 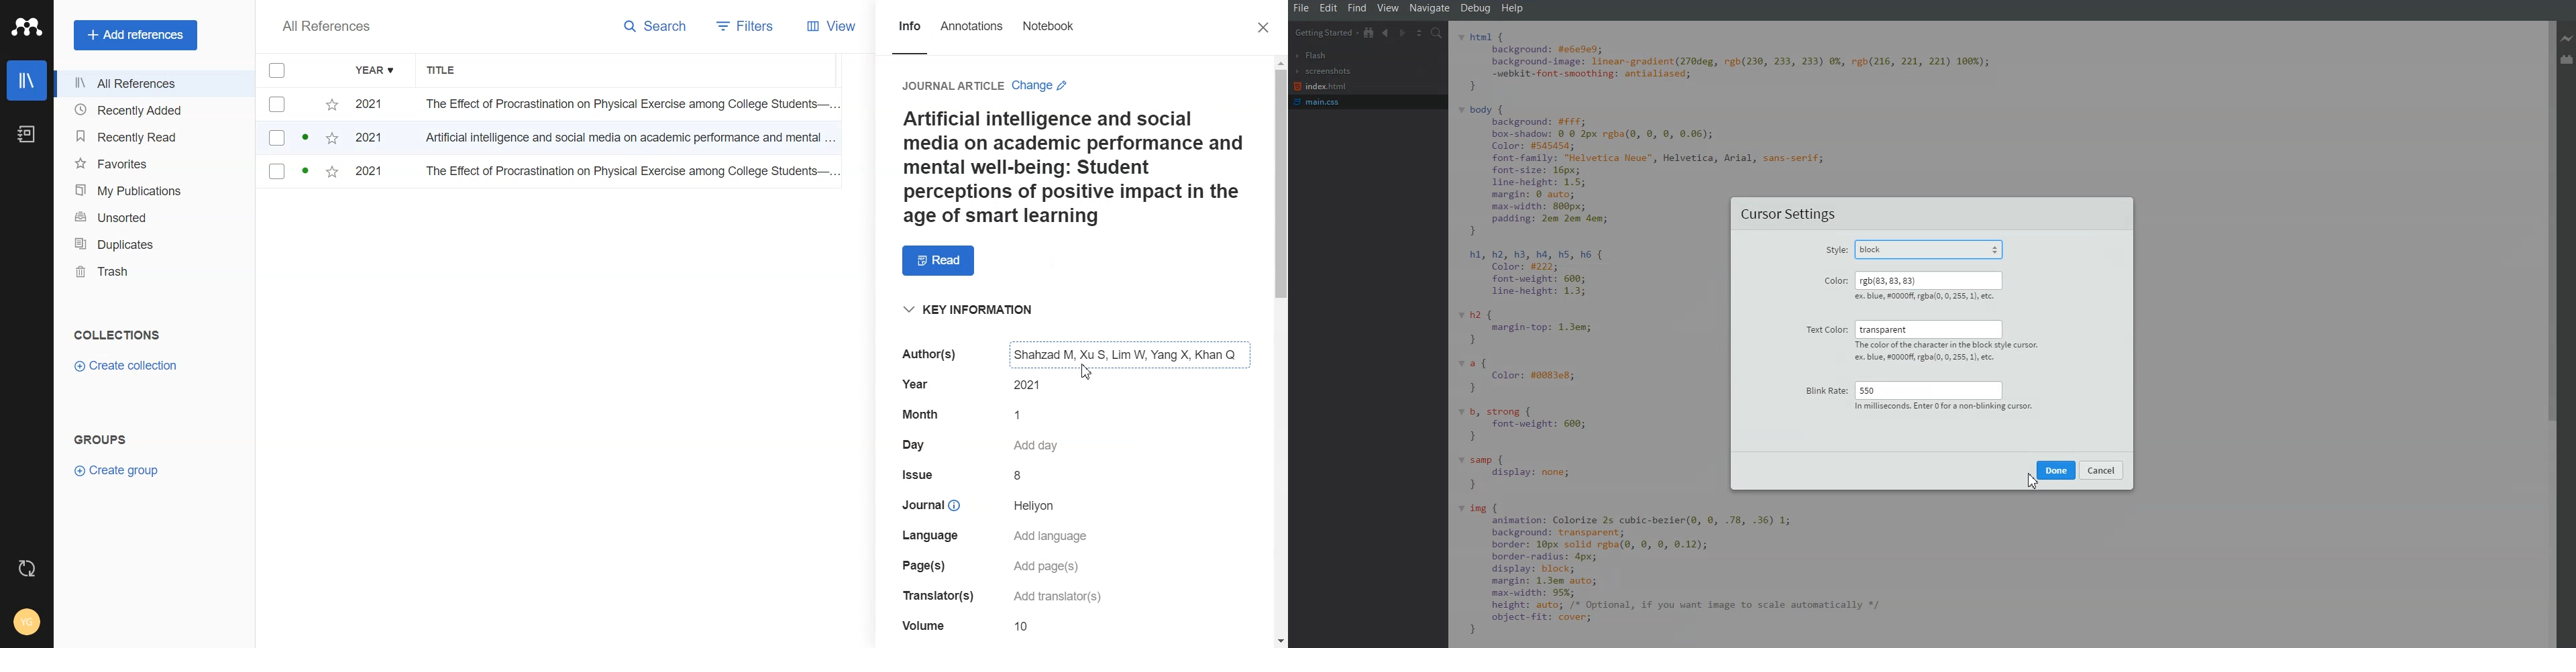 What do you see at coordinates (1402, 32) in the screenshot?
I see `Navigate Forwards` at bounding box center [1402, 32].